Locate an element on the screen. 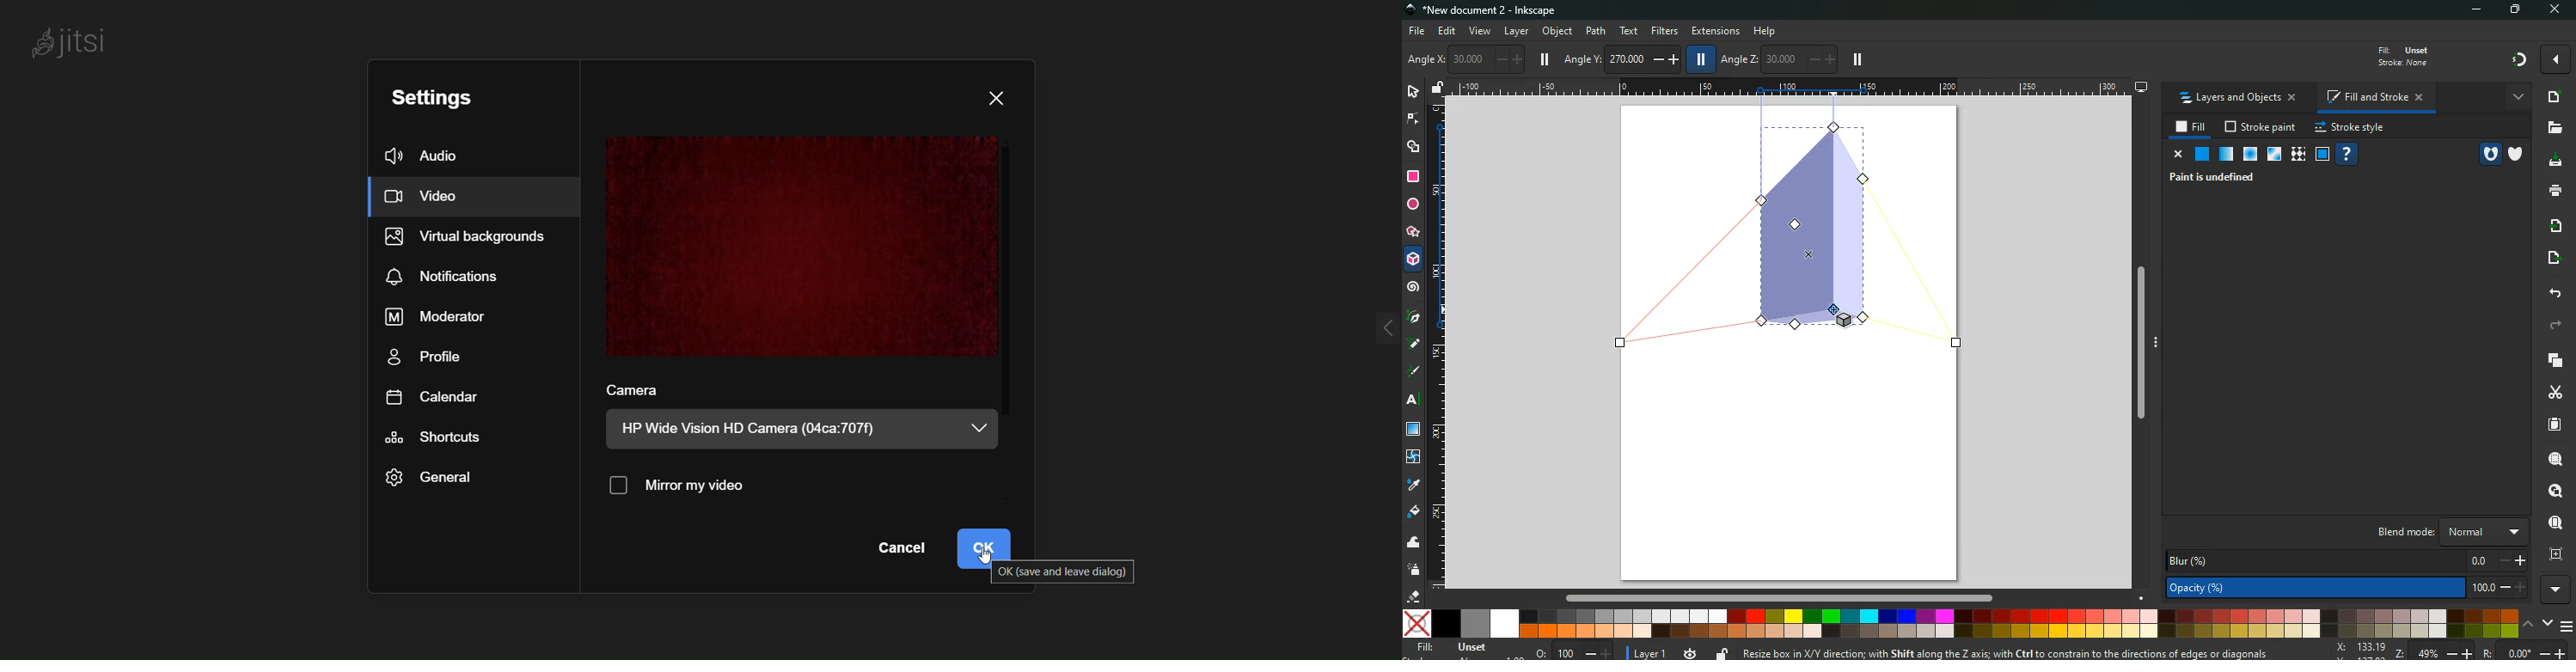  print is located at coordinates (2555, 190).